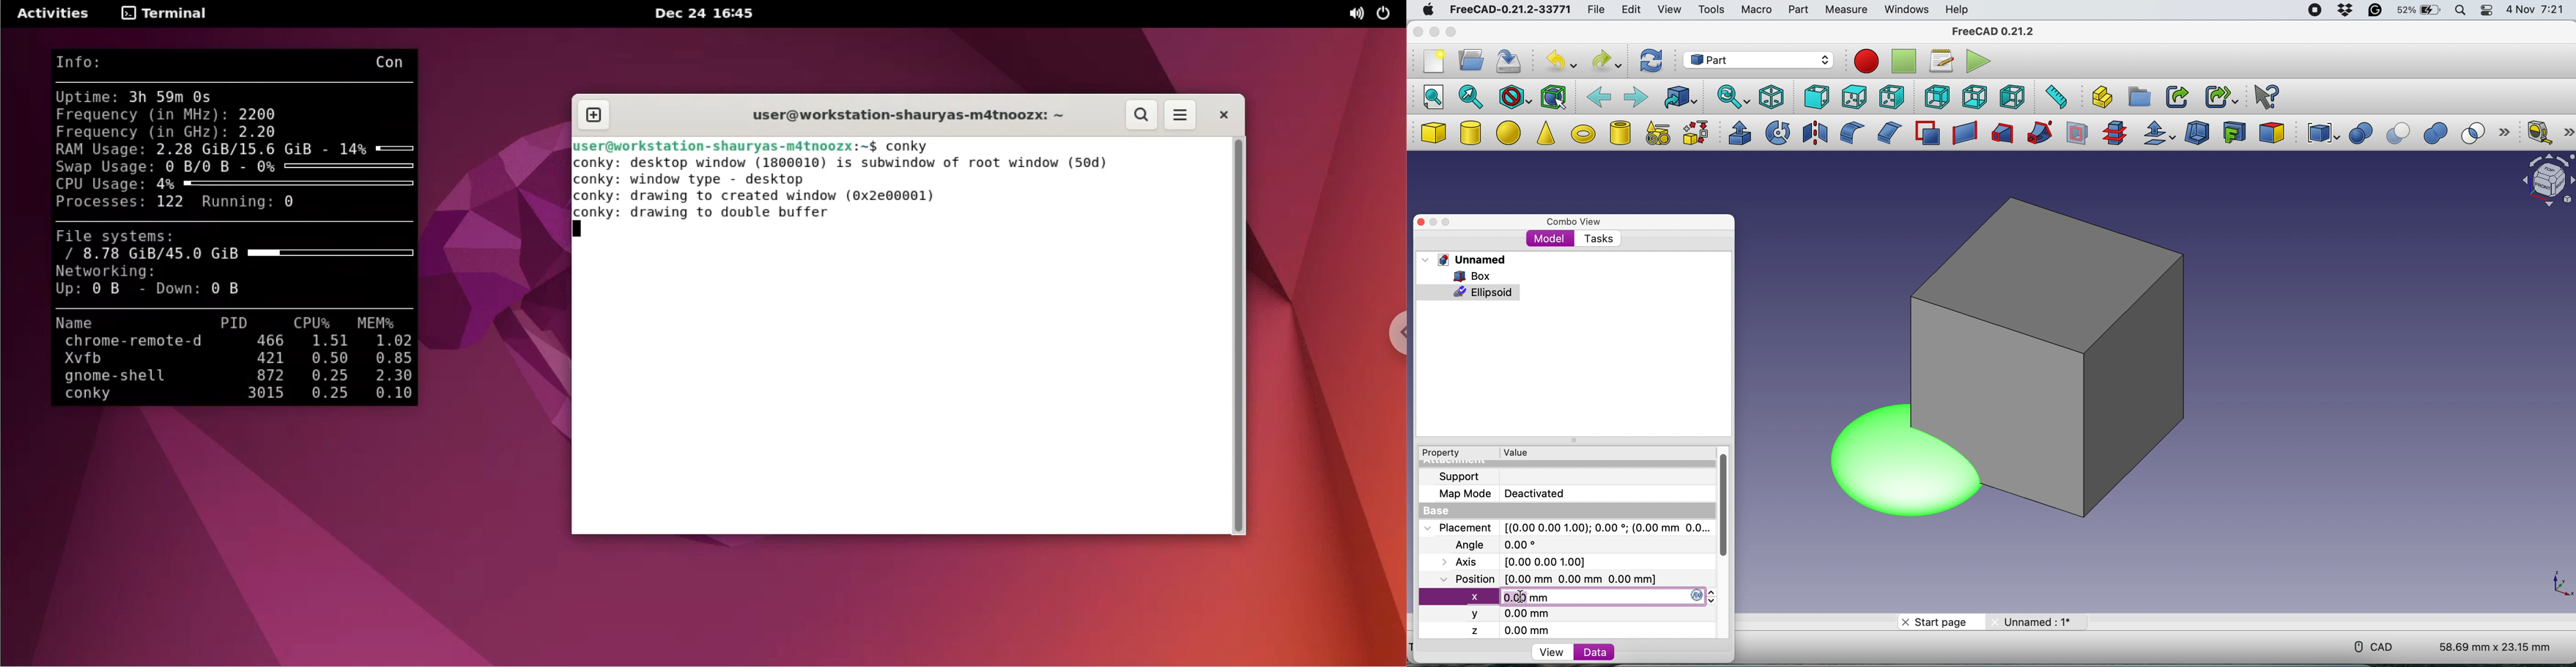  What do you see at coordinates (2321, 134) in the screenshot?
I see `compound tools` at bounding box center [2321, 134].